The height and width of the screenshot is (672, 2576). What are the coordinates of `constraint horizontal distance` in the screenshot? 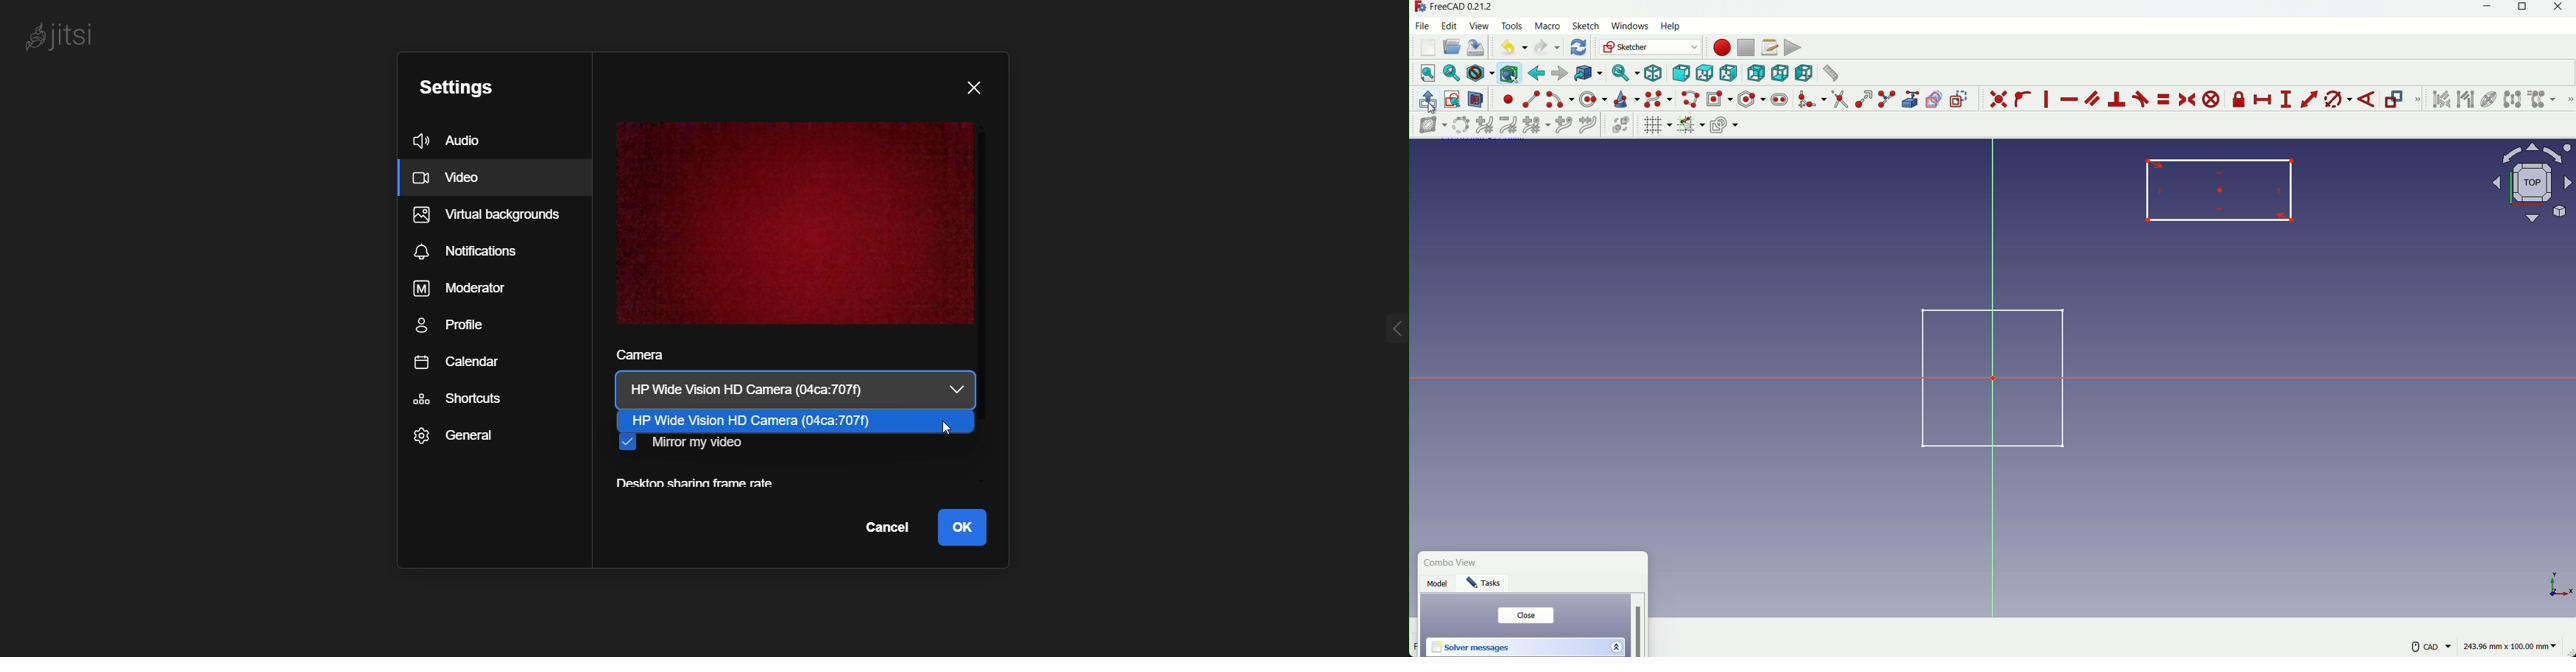 It's located at (2264, 100).